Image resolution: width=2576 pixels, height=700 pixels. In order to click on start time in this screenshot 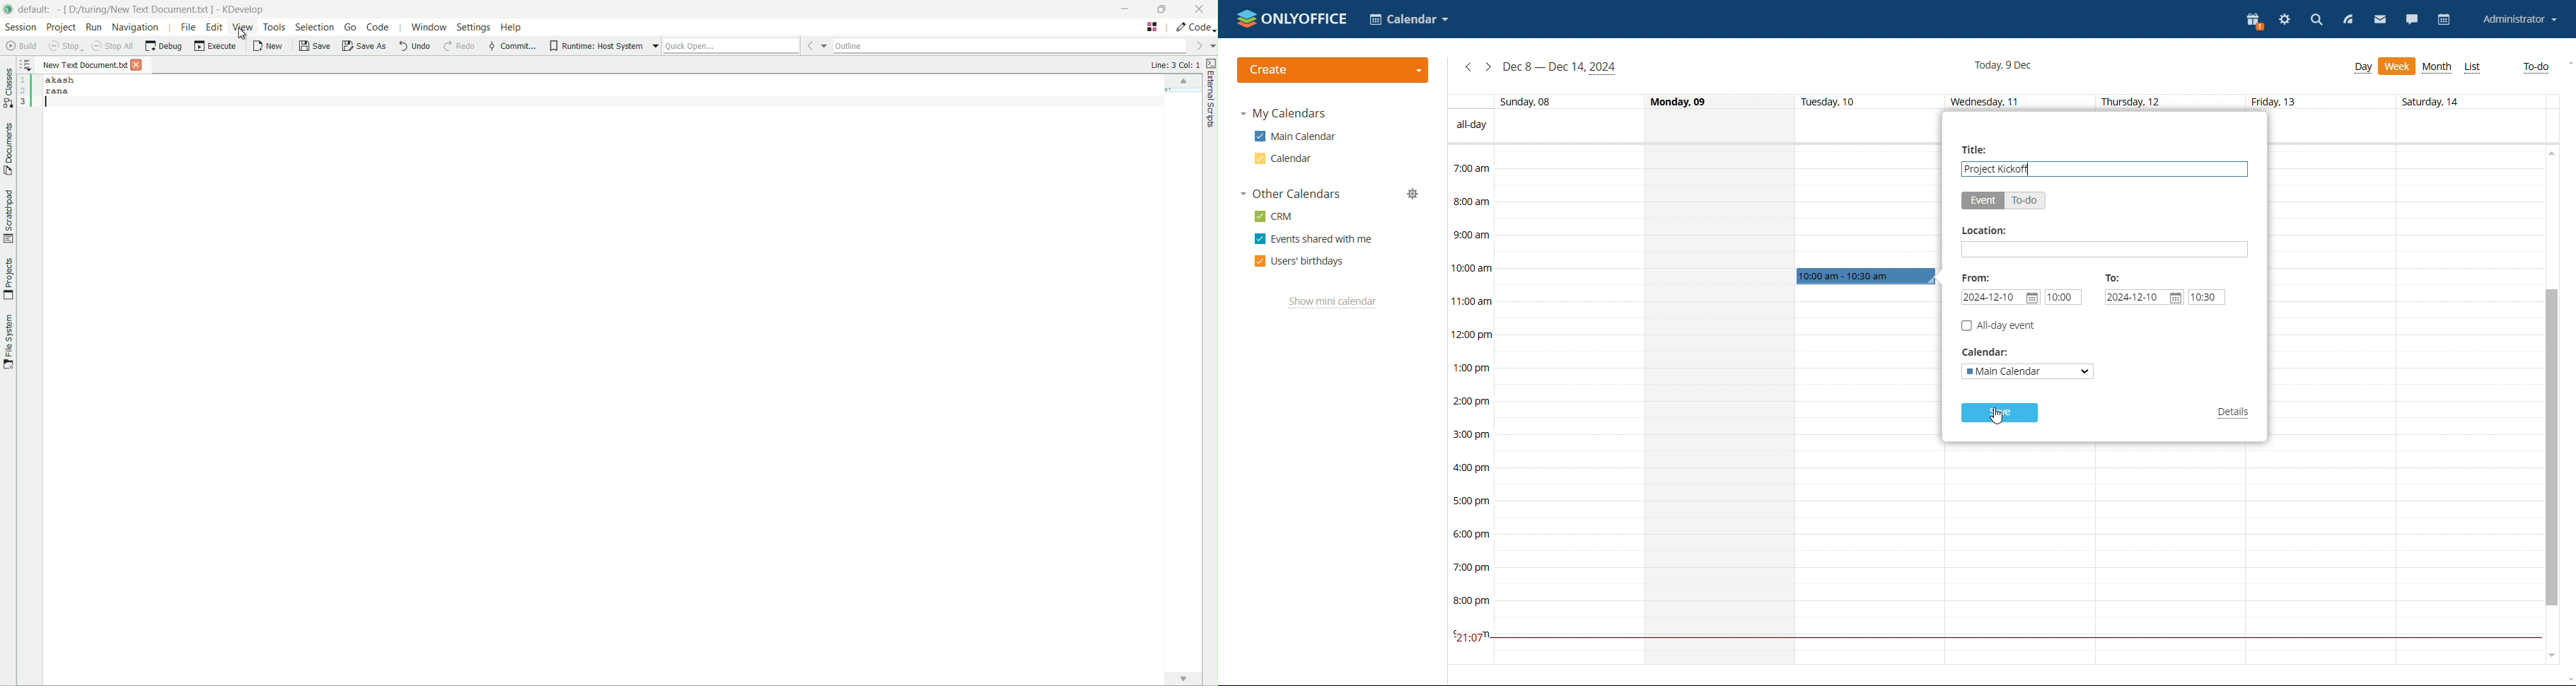, I will do `click(2062, 297)`.